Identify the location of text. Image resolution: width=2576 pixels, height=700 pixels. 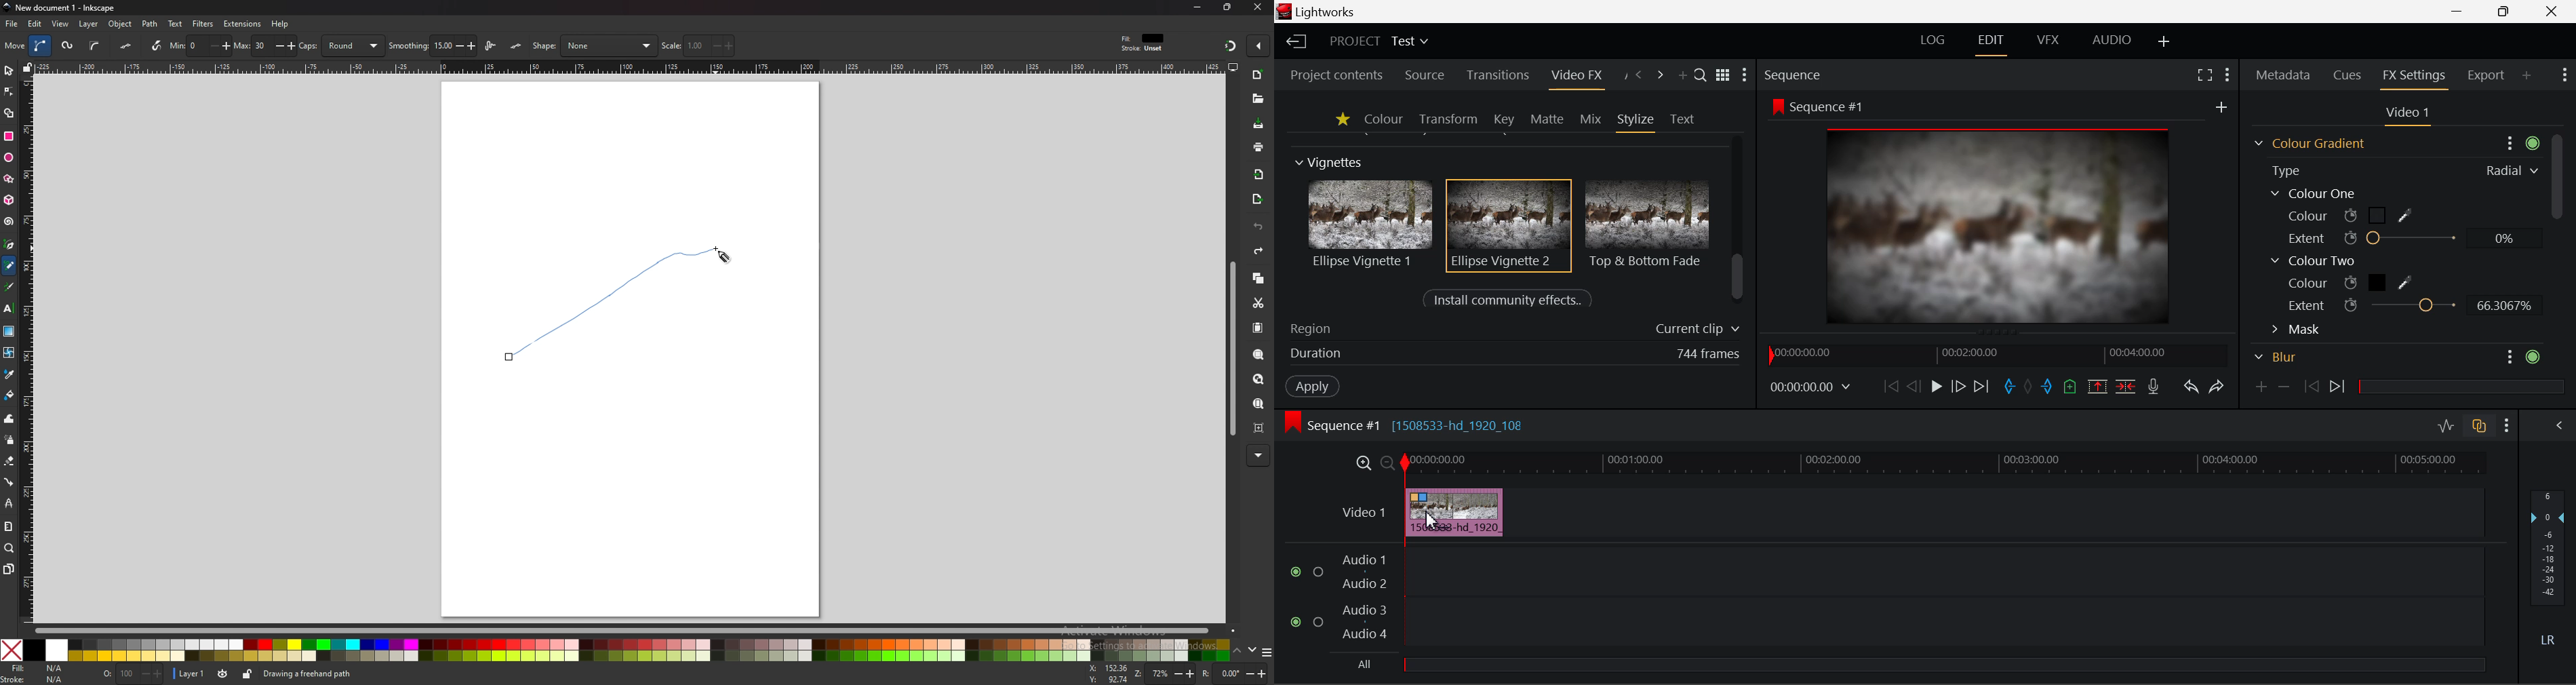
(176, 24).